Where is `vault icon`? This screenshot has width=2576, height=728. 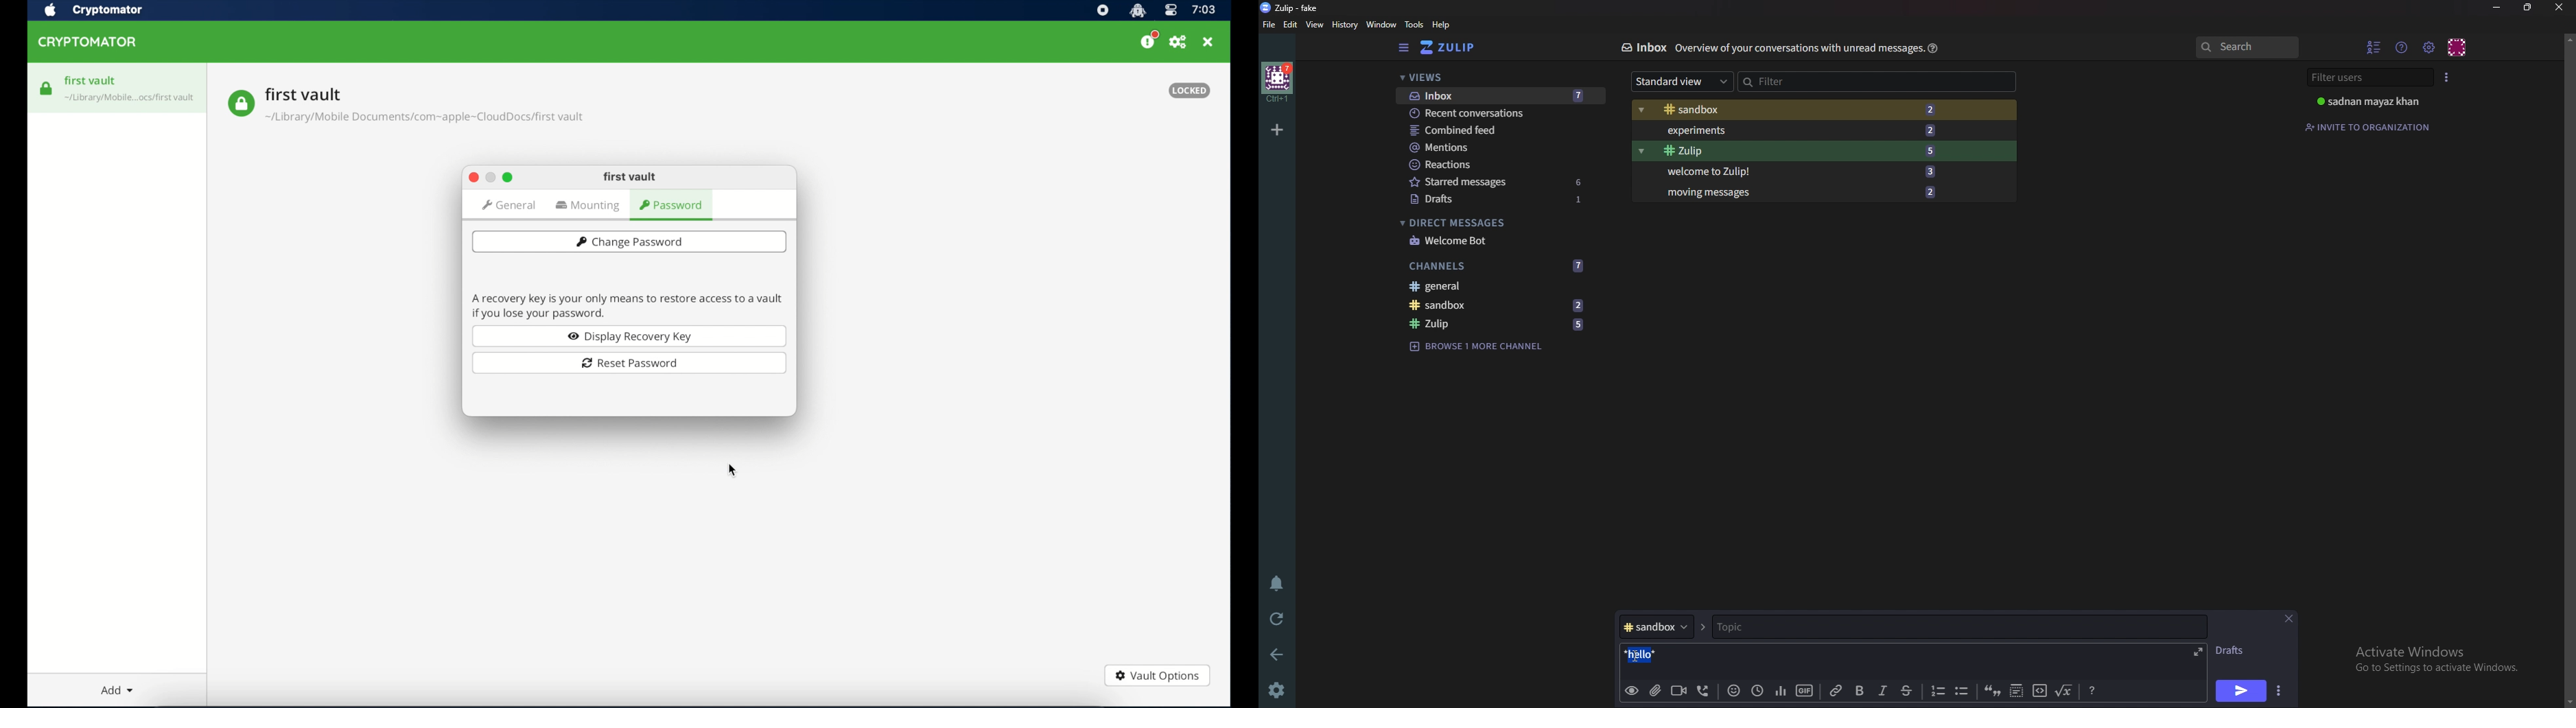
vault icon is located at coordinates (47, 88).